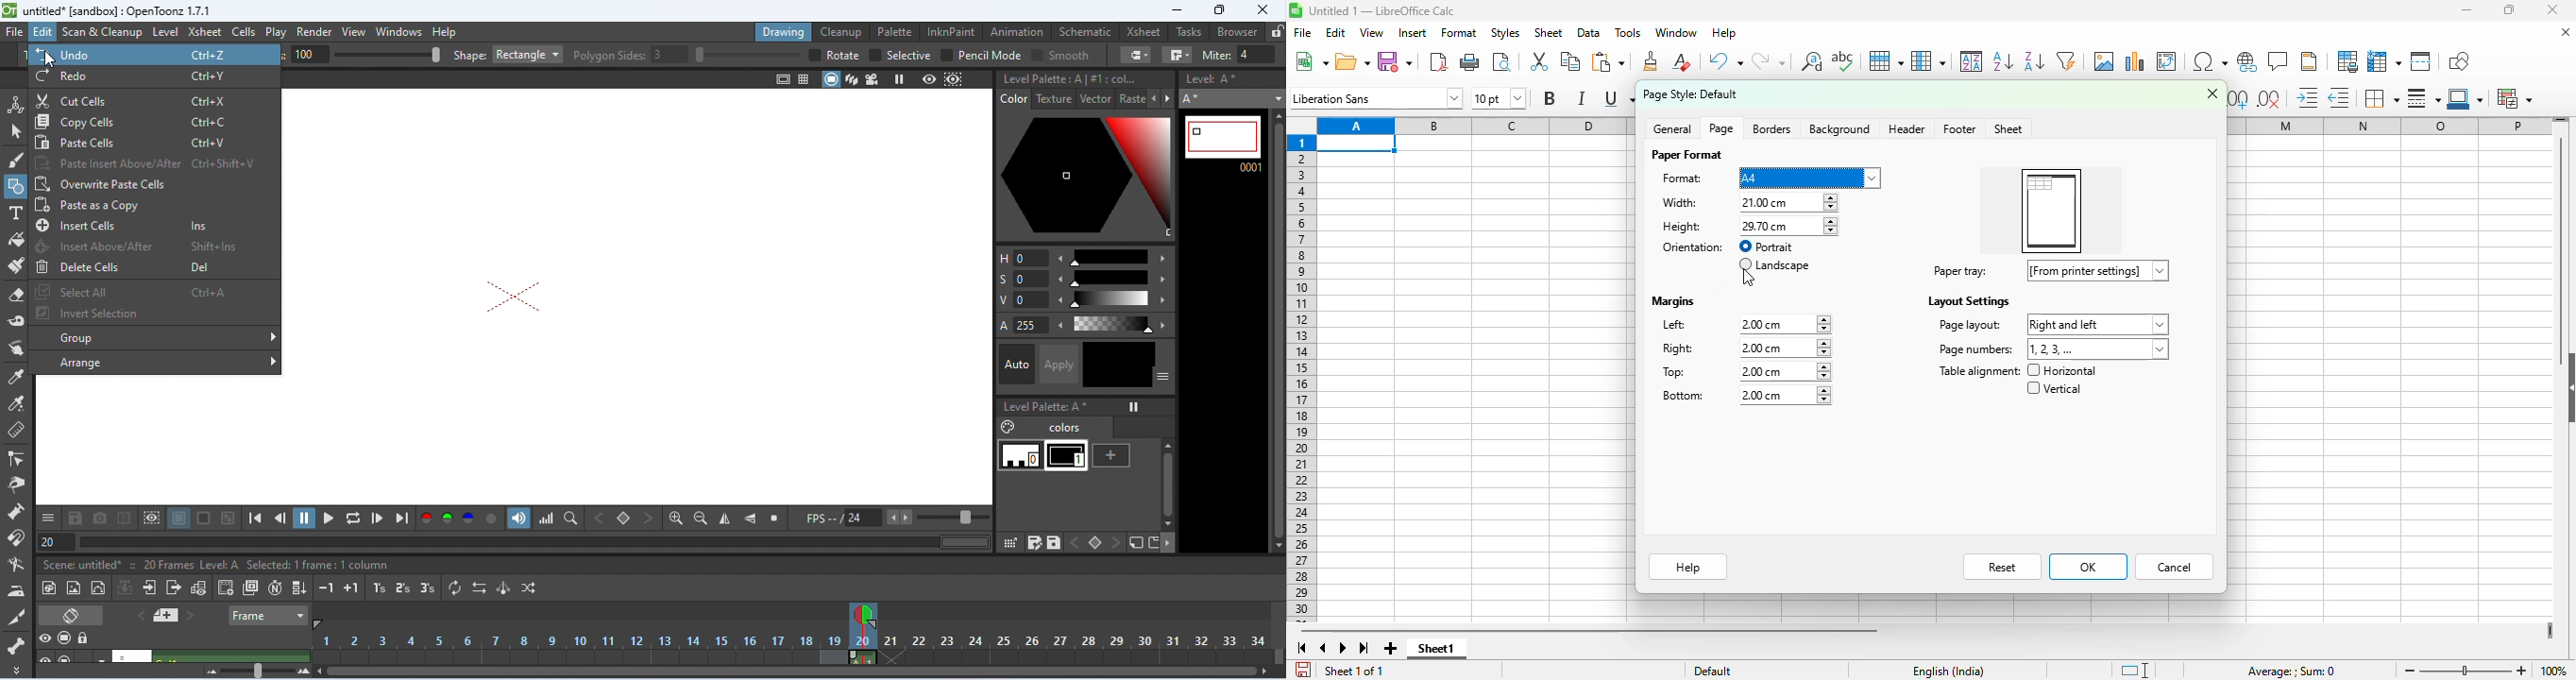  What do you see at coordinates (17, 429) in the screenshot?
I see `ruler` at bounding box center [17, 429].